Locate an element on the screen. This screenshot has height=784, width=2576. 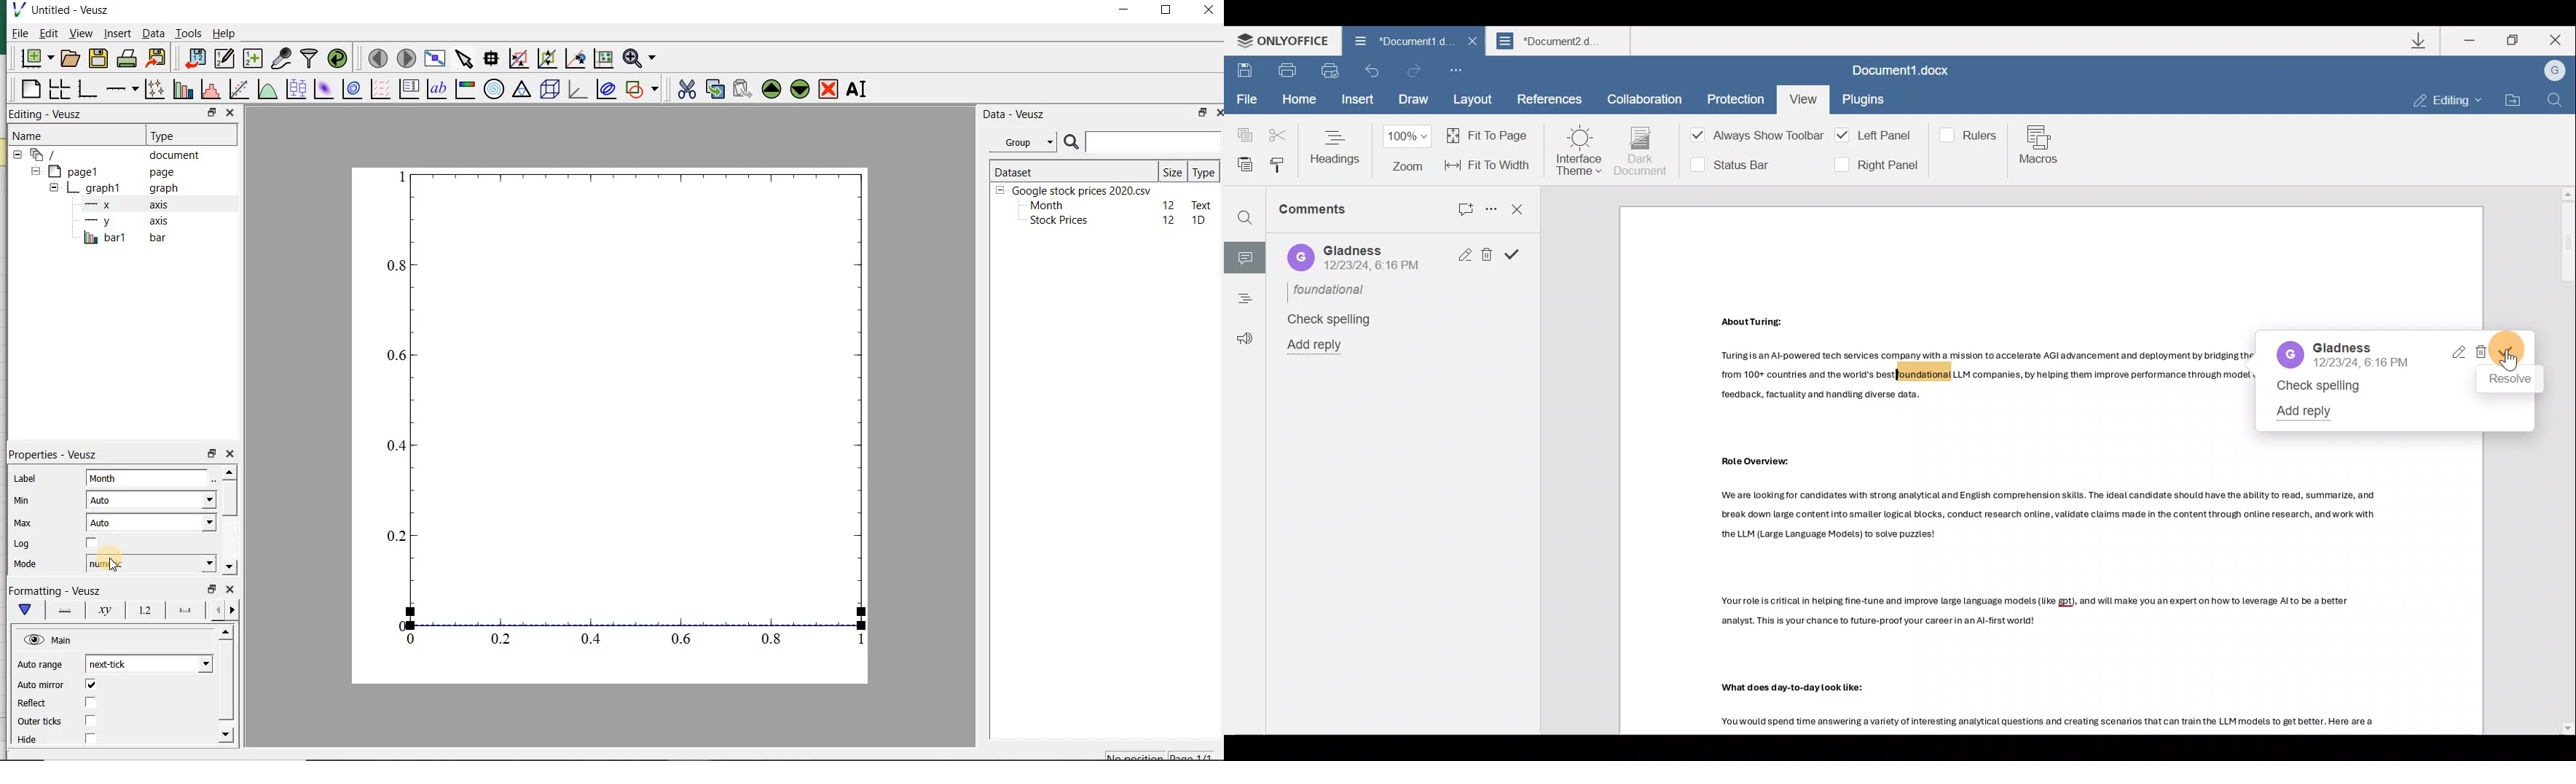
Sort and more is located at coordinates (1489, 208).